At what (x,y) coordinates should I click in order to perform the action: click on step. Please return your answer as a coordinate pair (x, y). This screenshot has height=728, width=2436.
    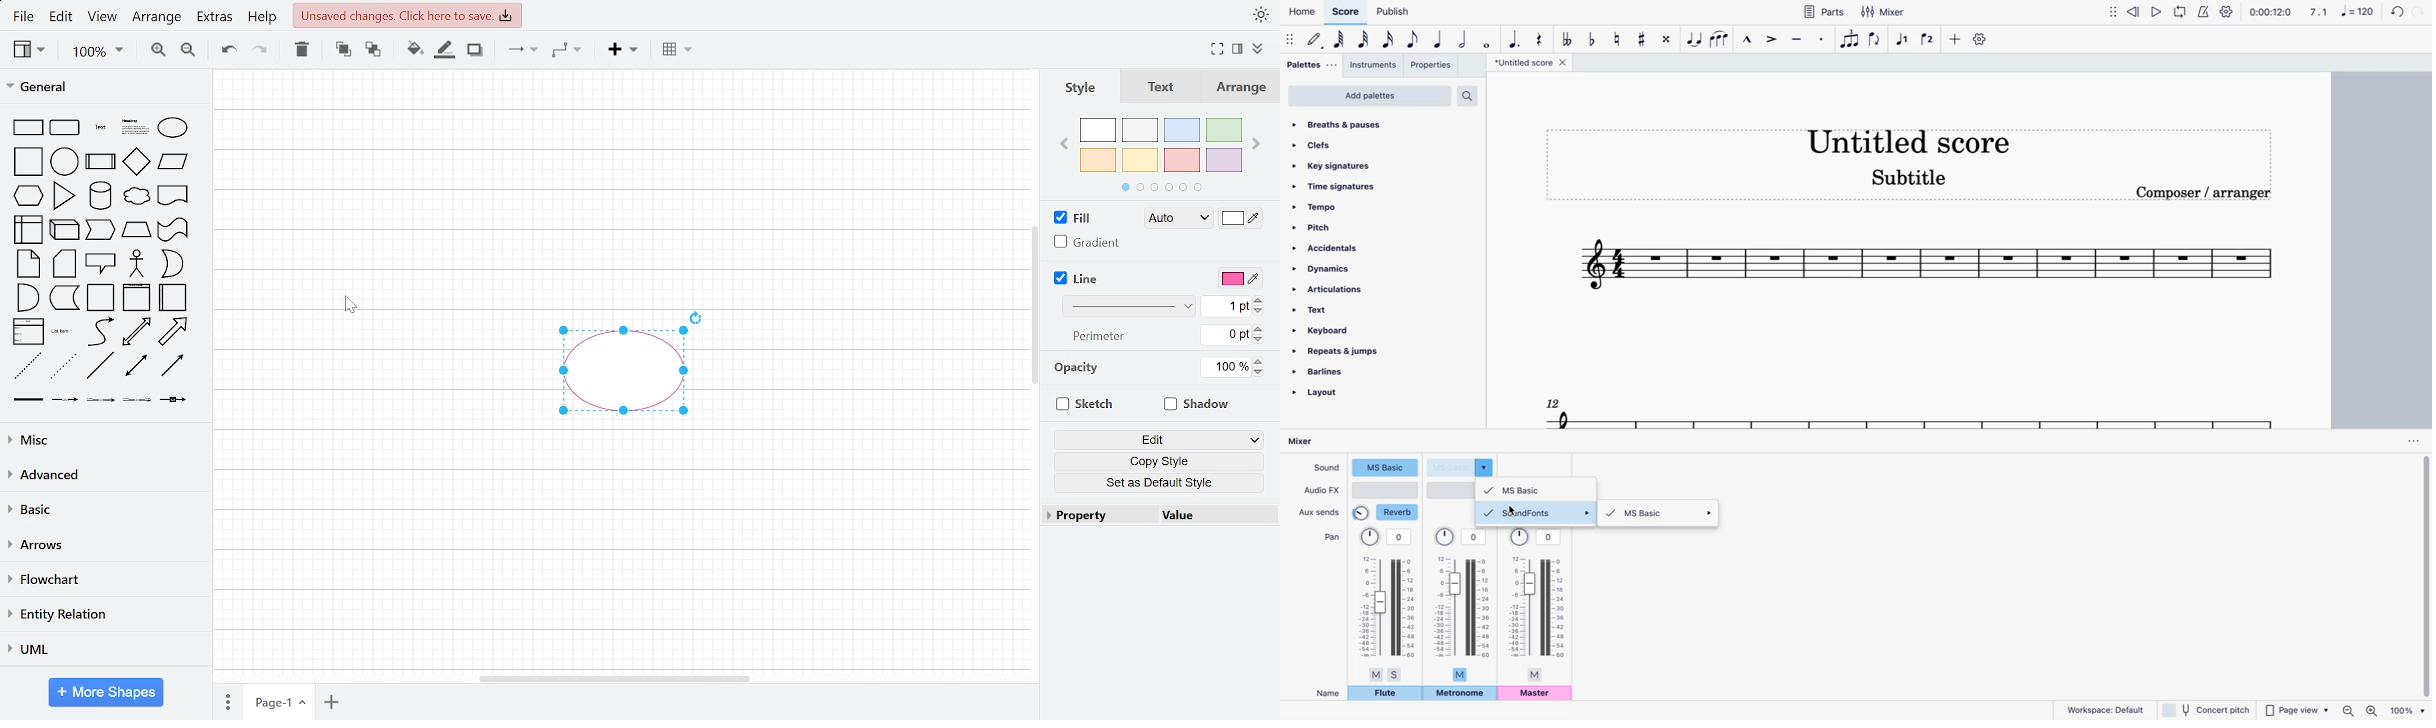
    Looking at the image, I should click on (101, 230).